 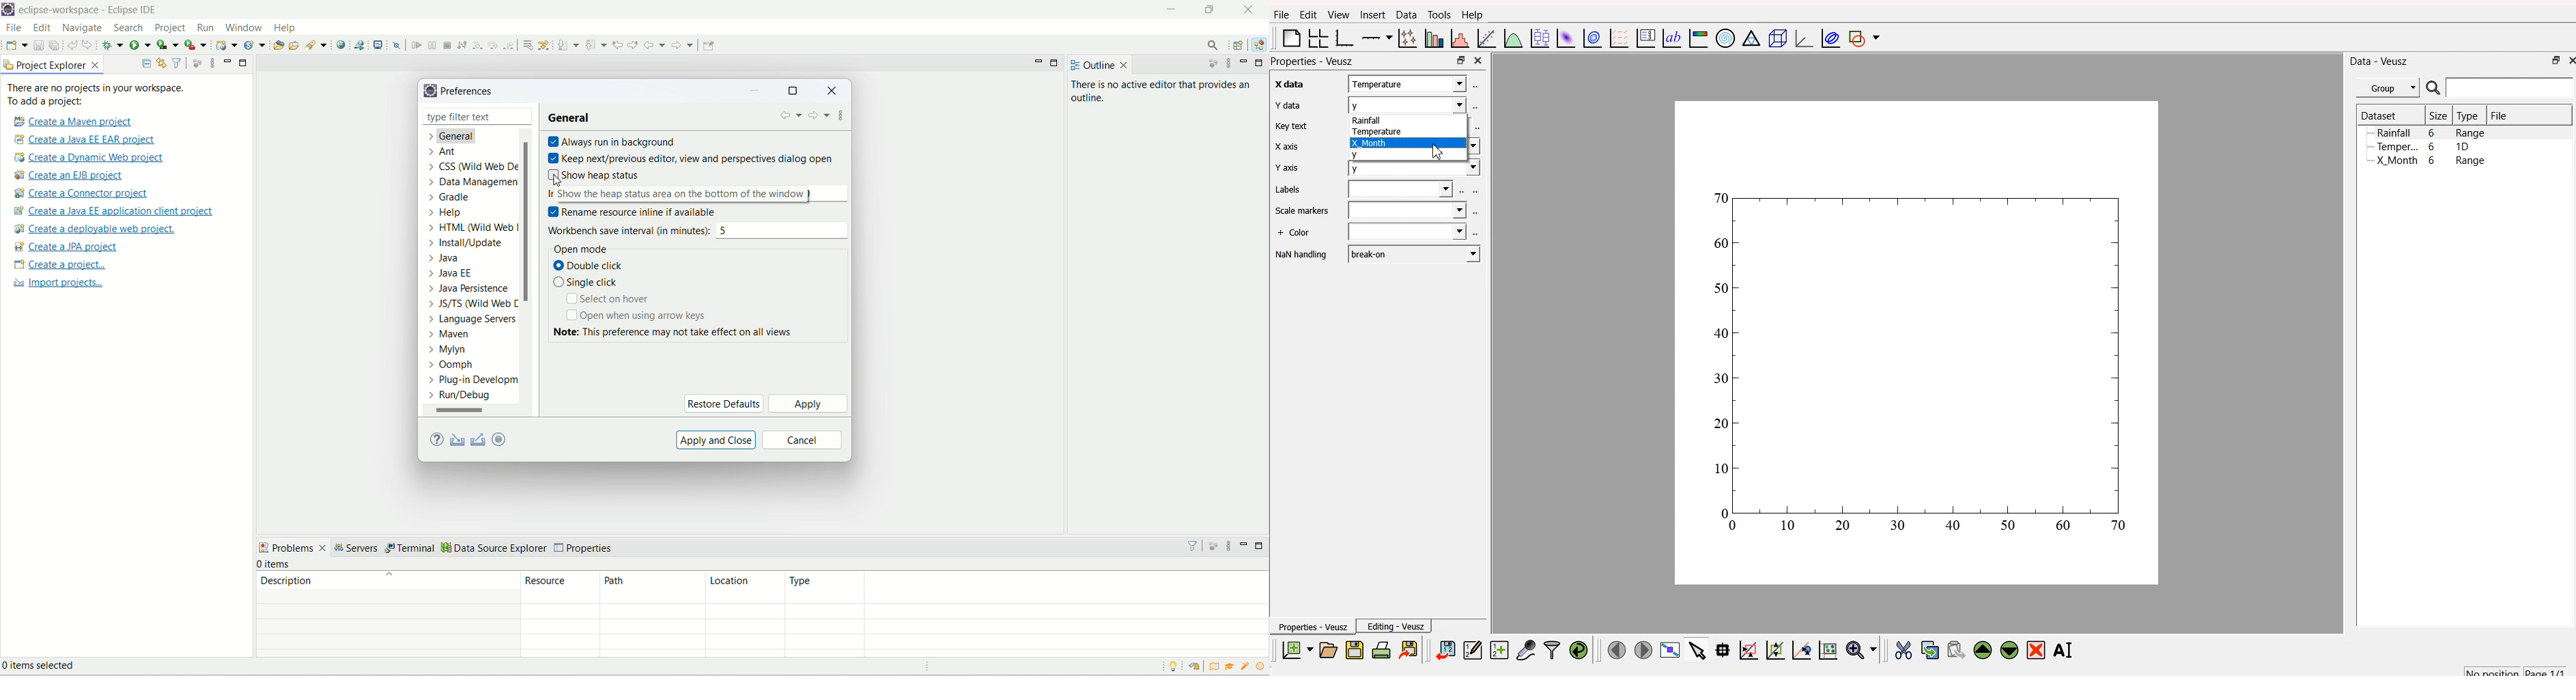 I want to click on project, so click(x=171, y=29).